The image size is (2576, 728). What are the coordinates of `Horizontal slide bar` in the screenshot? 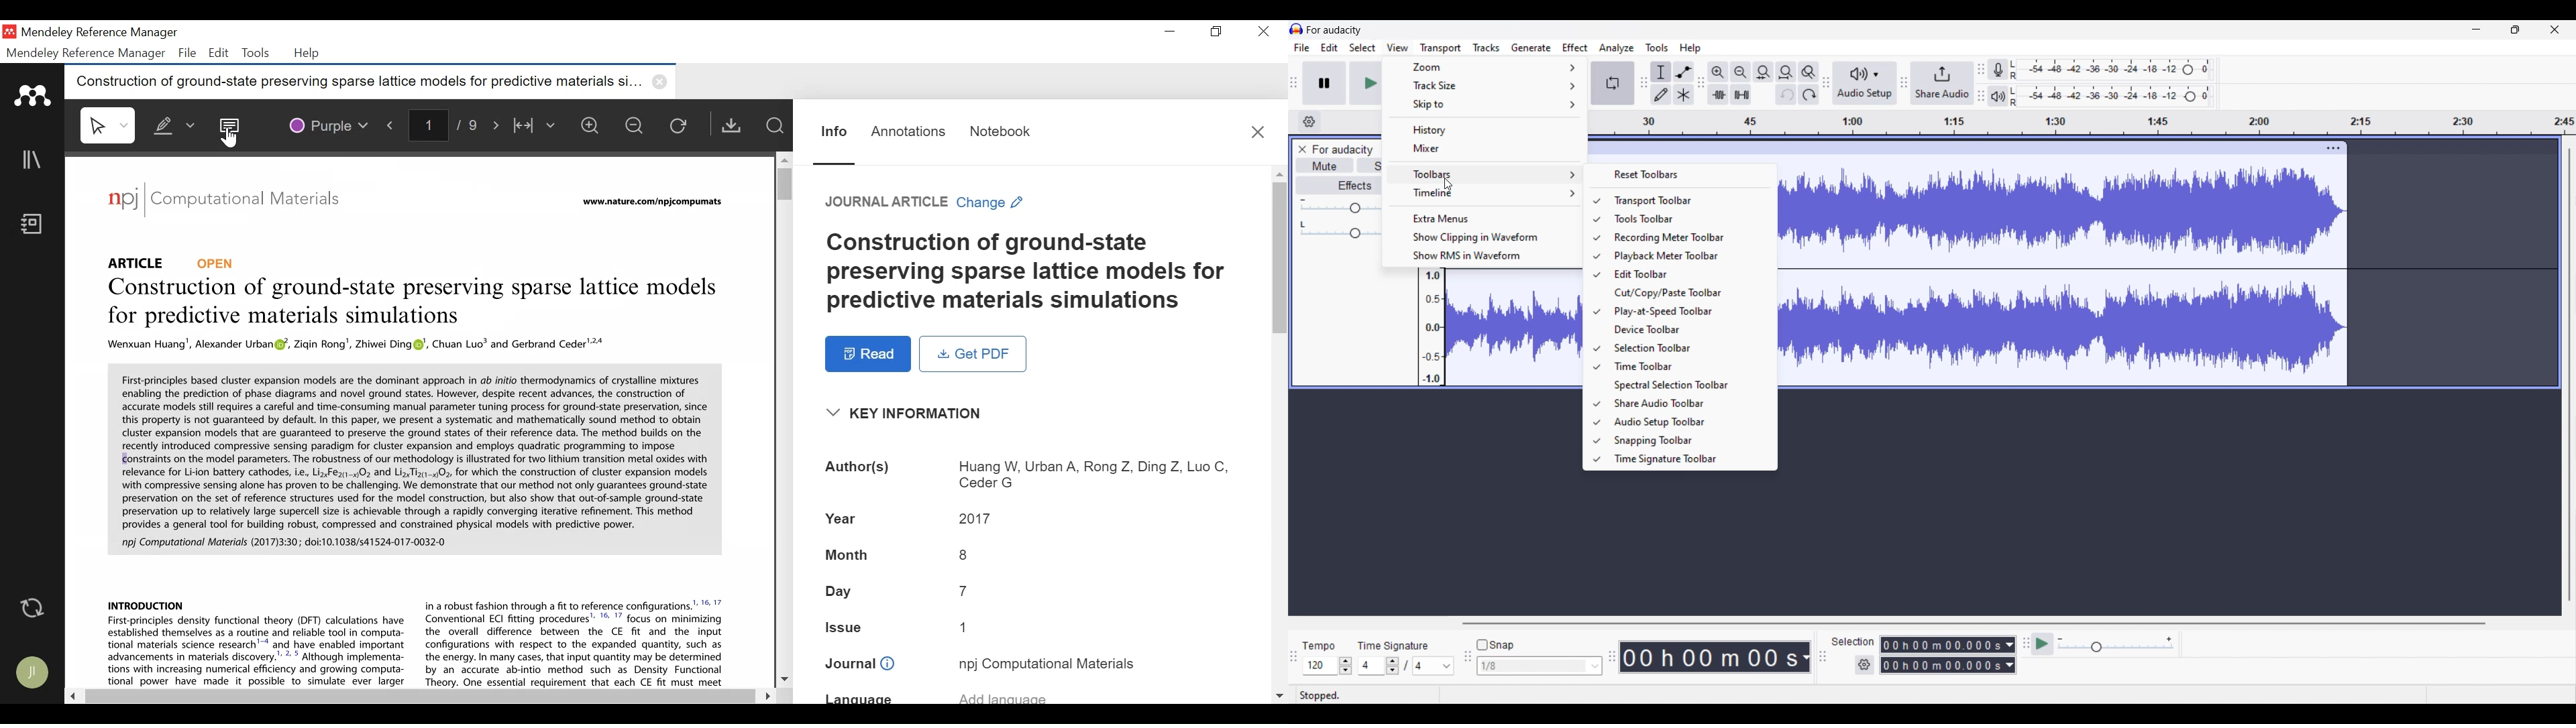 It's located at (1974, 623).